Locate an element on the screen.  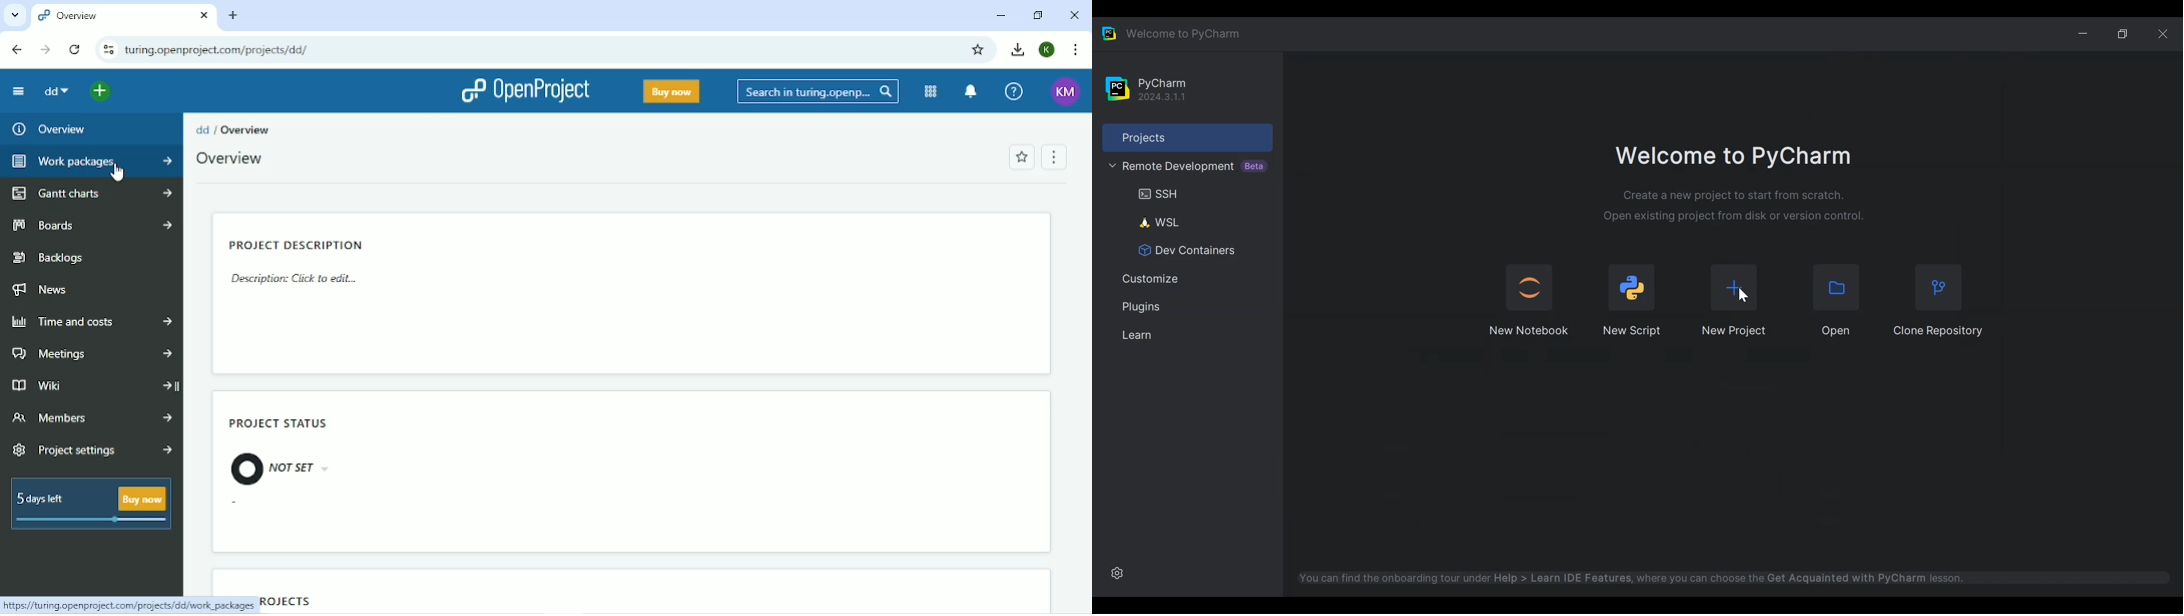
Collapse project menu is located at coordinates (19, 92).